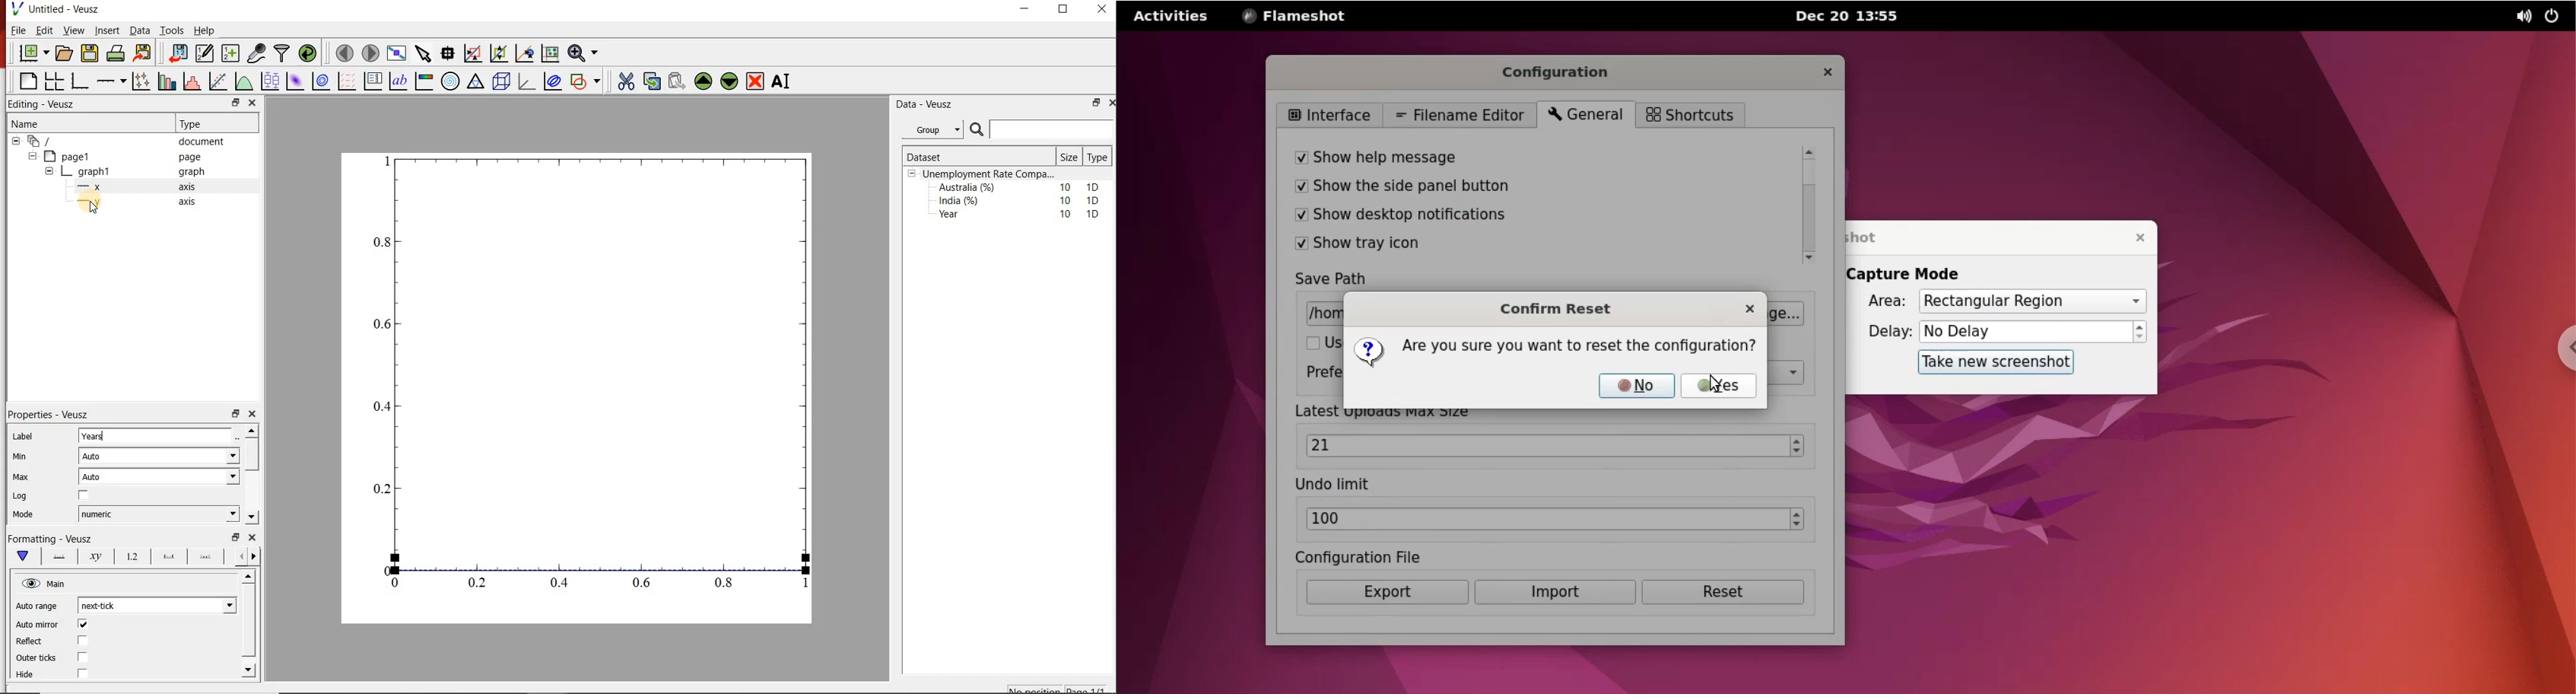 This screenshot has width=2576, height=700. I want to click on Auto, so click(160, 477).